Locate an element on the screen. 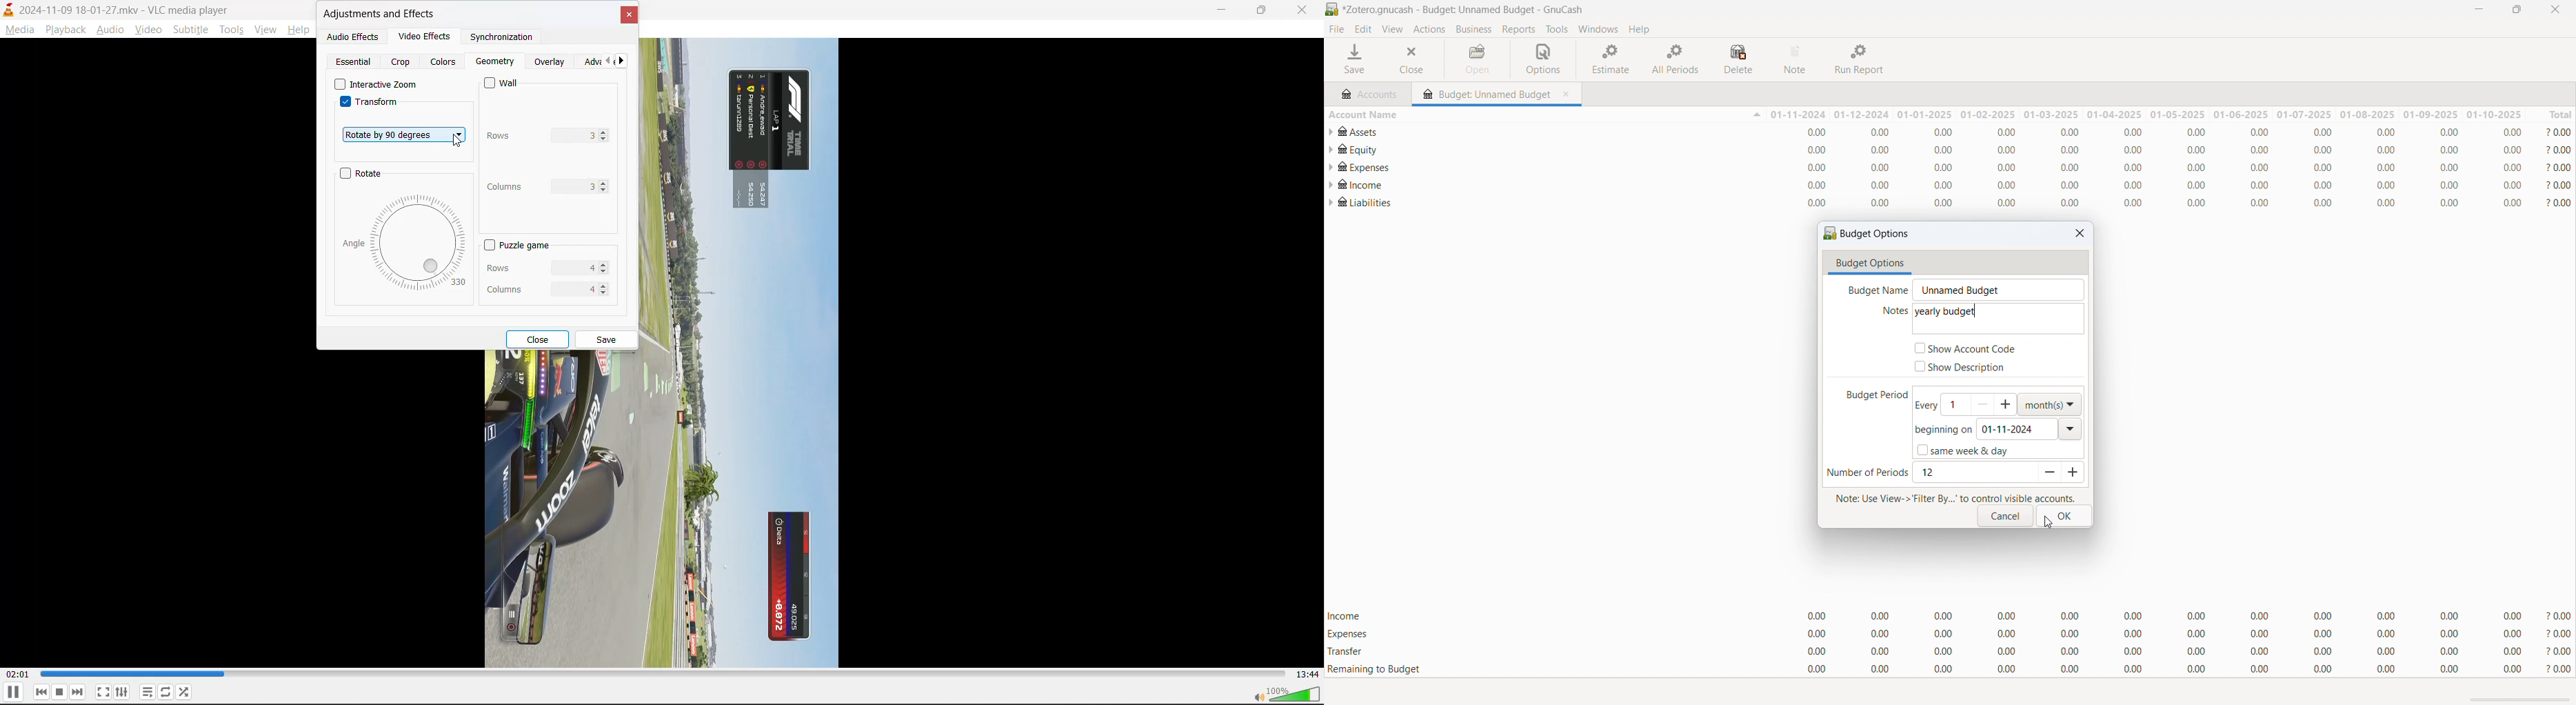 This screenshot has height=728, width=2576. interactive zoom is located at coordinates (375, 84).